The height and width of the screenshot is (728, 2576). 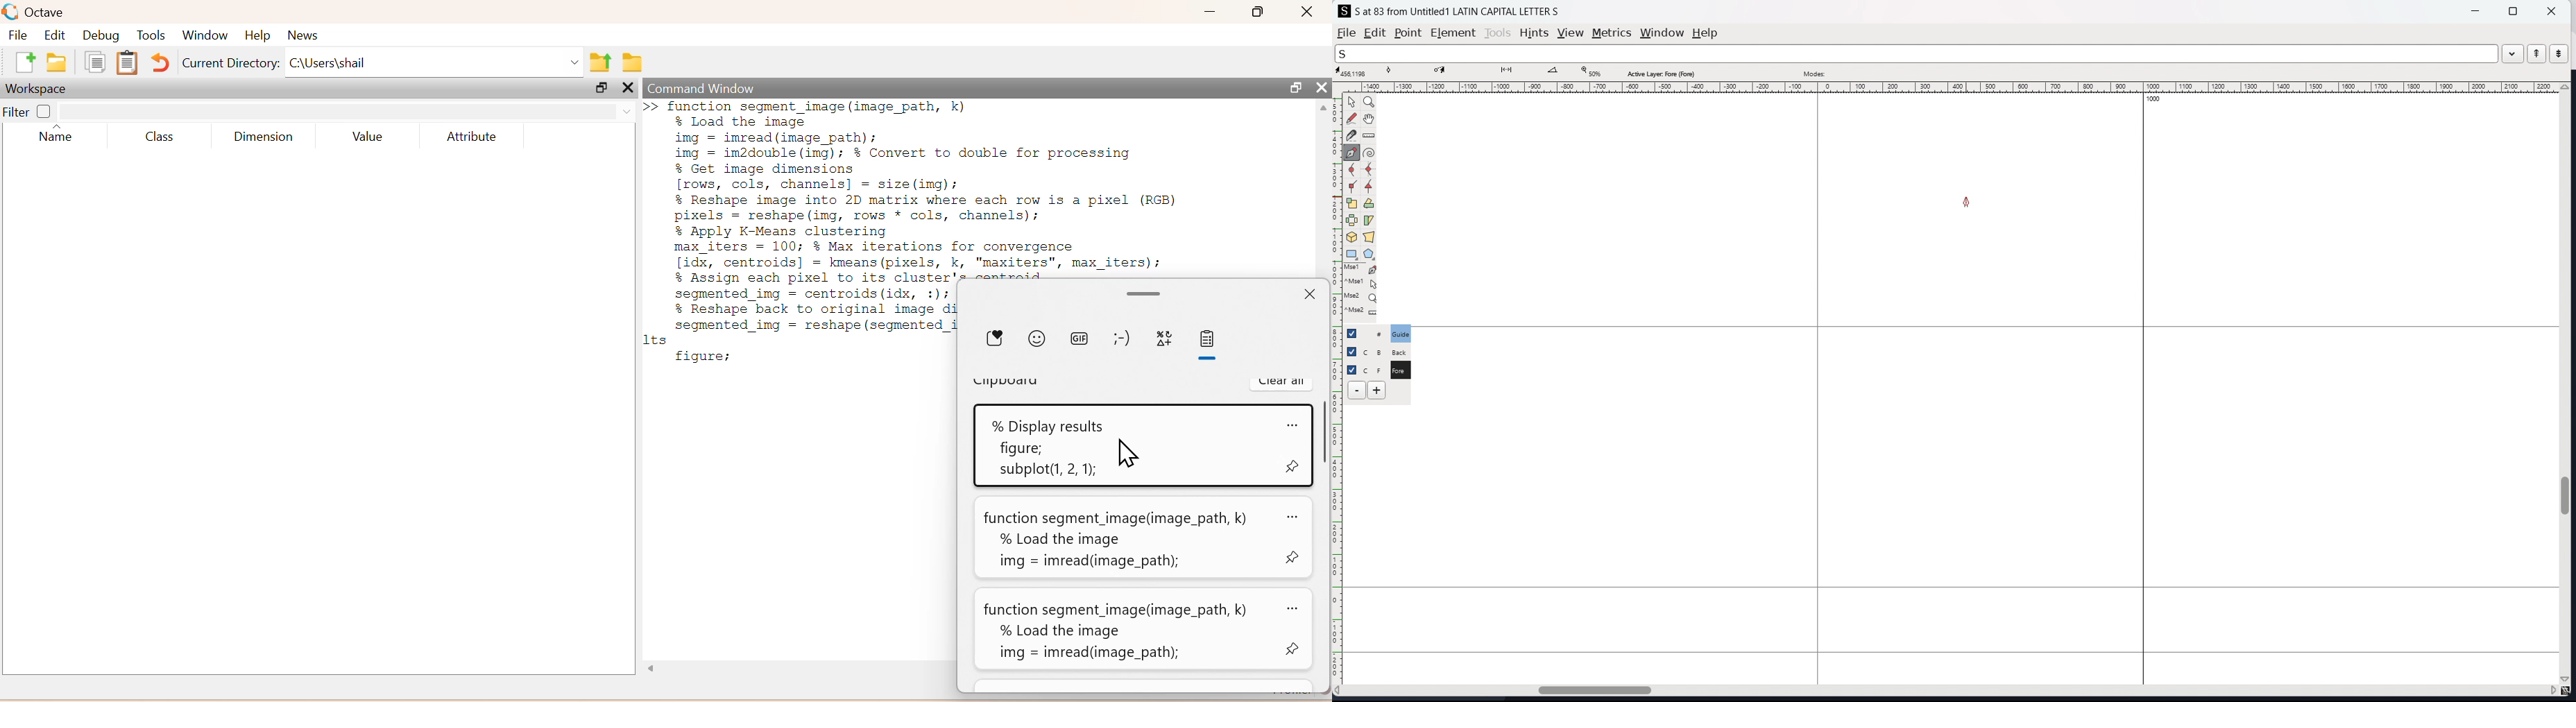 I want to click on view, so click(x=1570, y=33).